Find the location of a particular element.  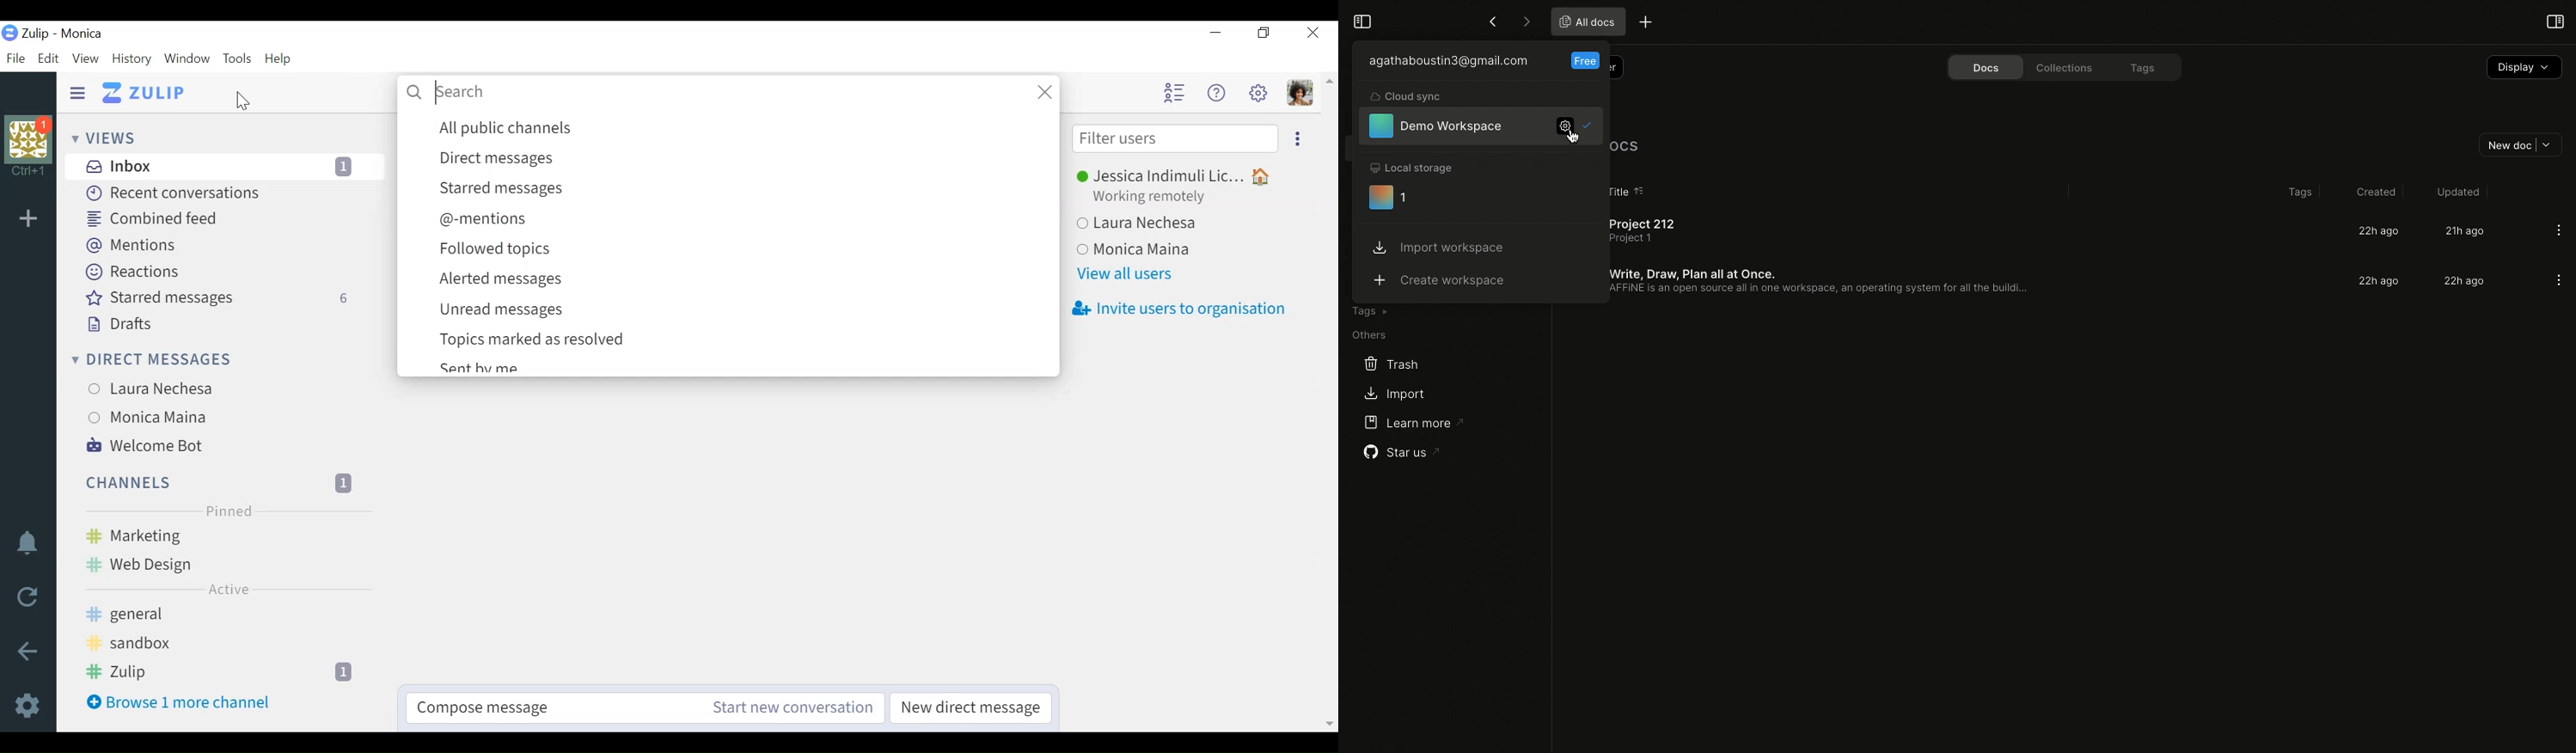

Pinned is located at coordinates (228, 512).